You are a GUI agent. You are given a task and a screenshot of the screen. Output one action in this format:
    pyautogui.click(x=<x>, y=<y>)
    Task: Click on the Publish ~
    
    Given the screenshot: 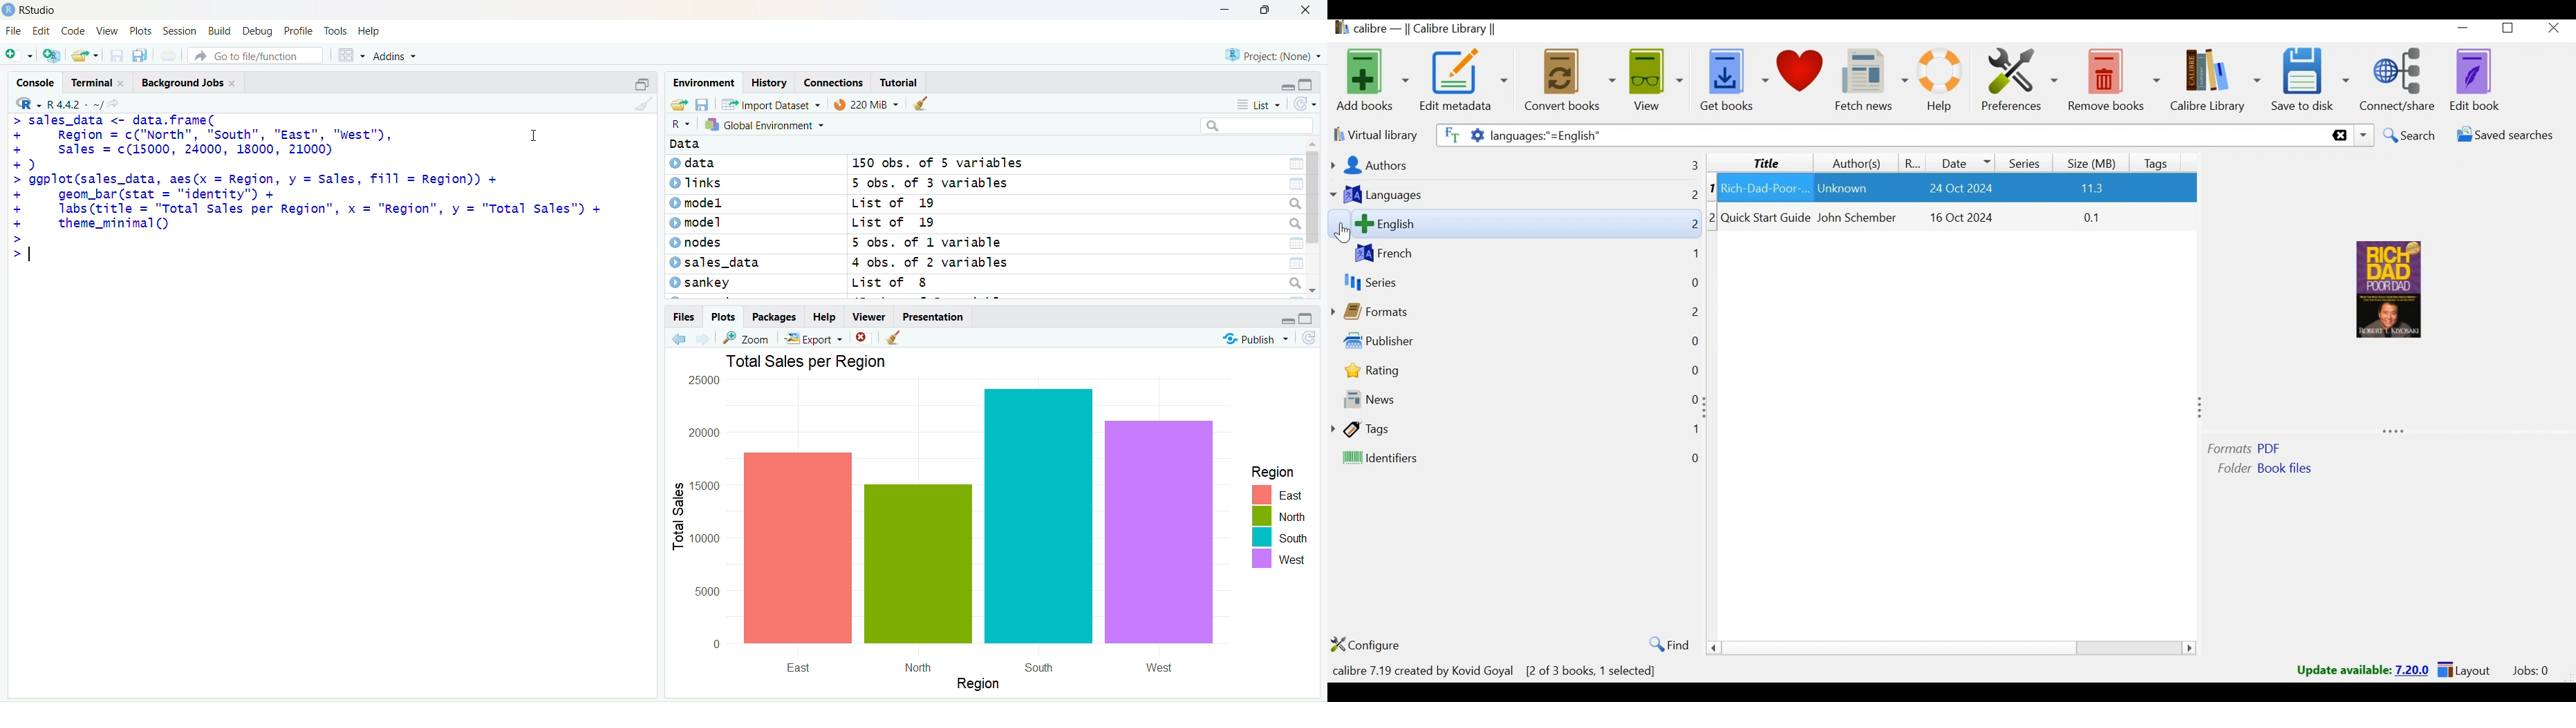 What is the action you would take?
    pyautogui.click(x=1256, y=339)
    